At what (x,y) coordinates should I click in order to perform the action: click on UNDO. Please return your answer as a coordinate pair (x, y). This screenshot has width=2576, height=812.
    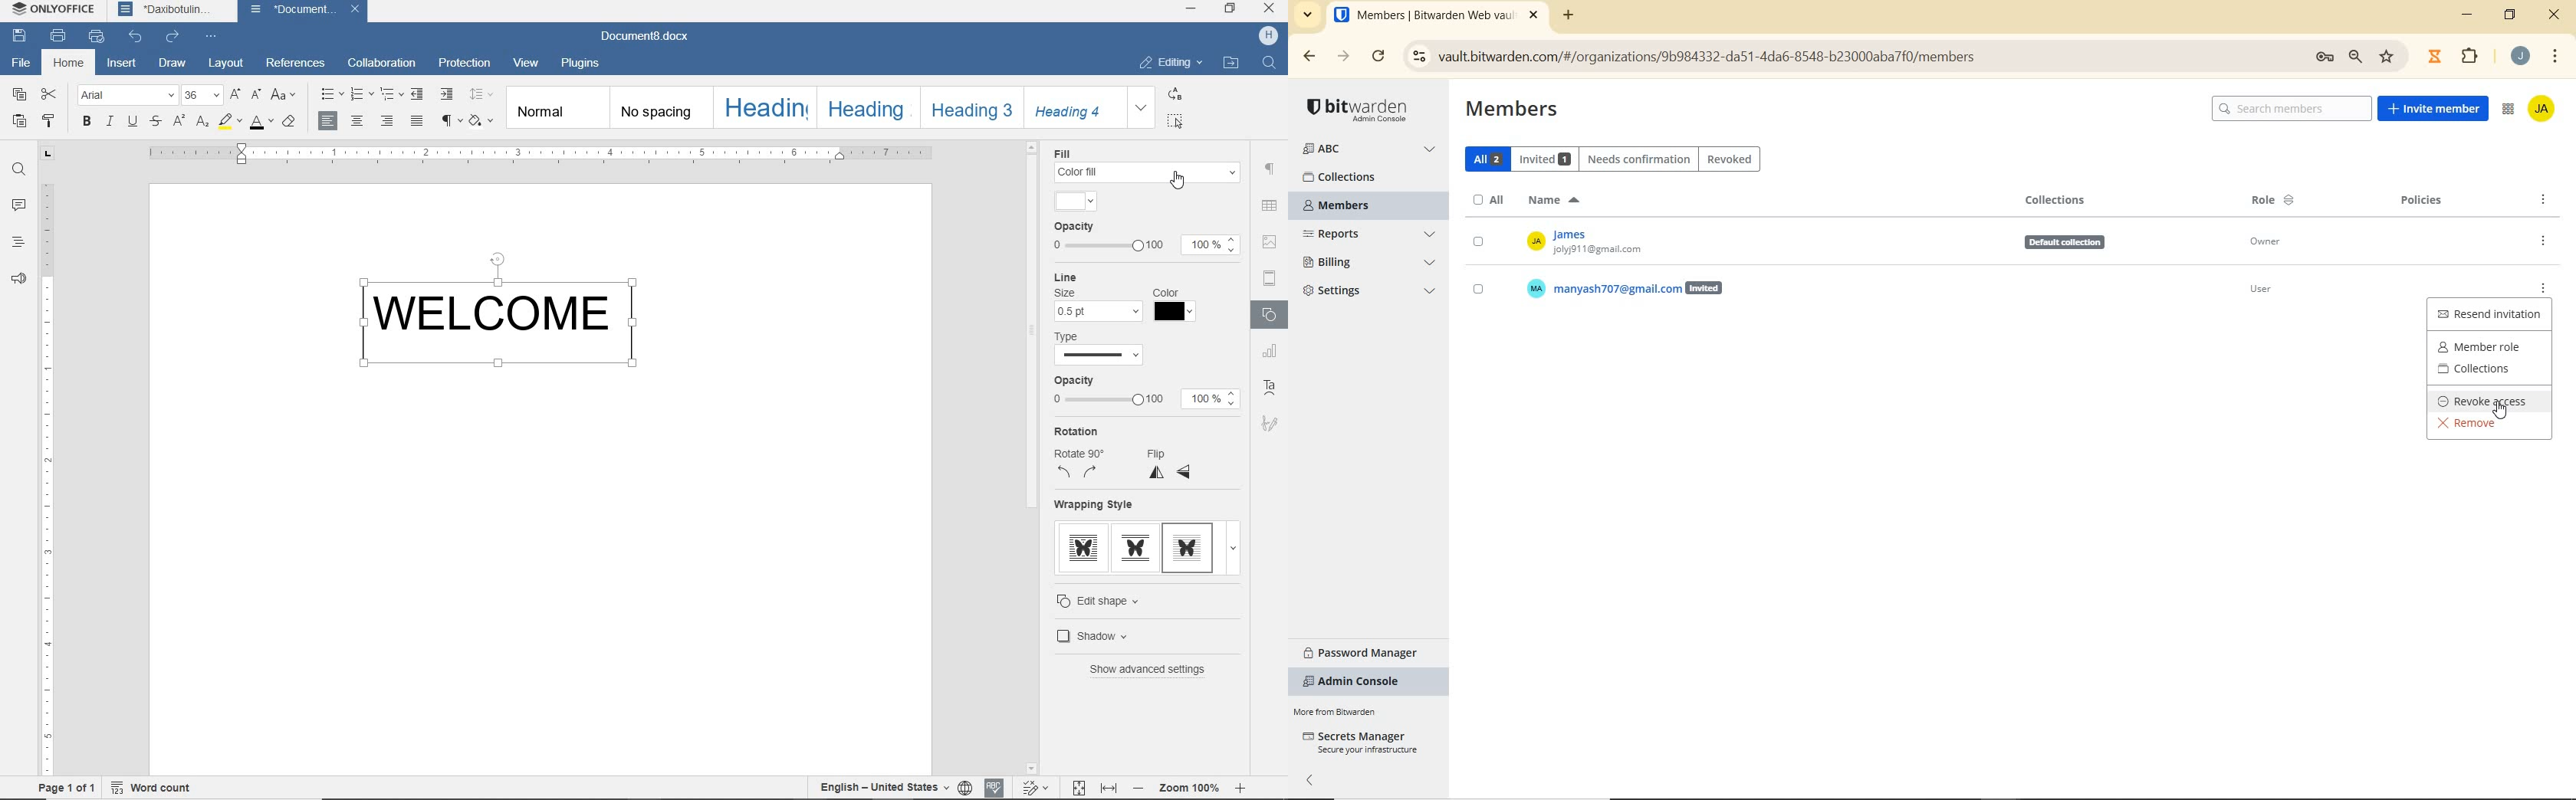
    Looking at the image, I should click on (136, 37).